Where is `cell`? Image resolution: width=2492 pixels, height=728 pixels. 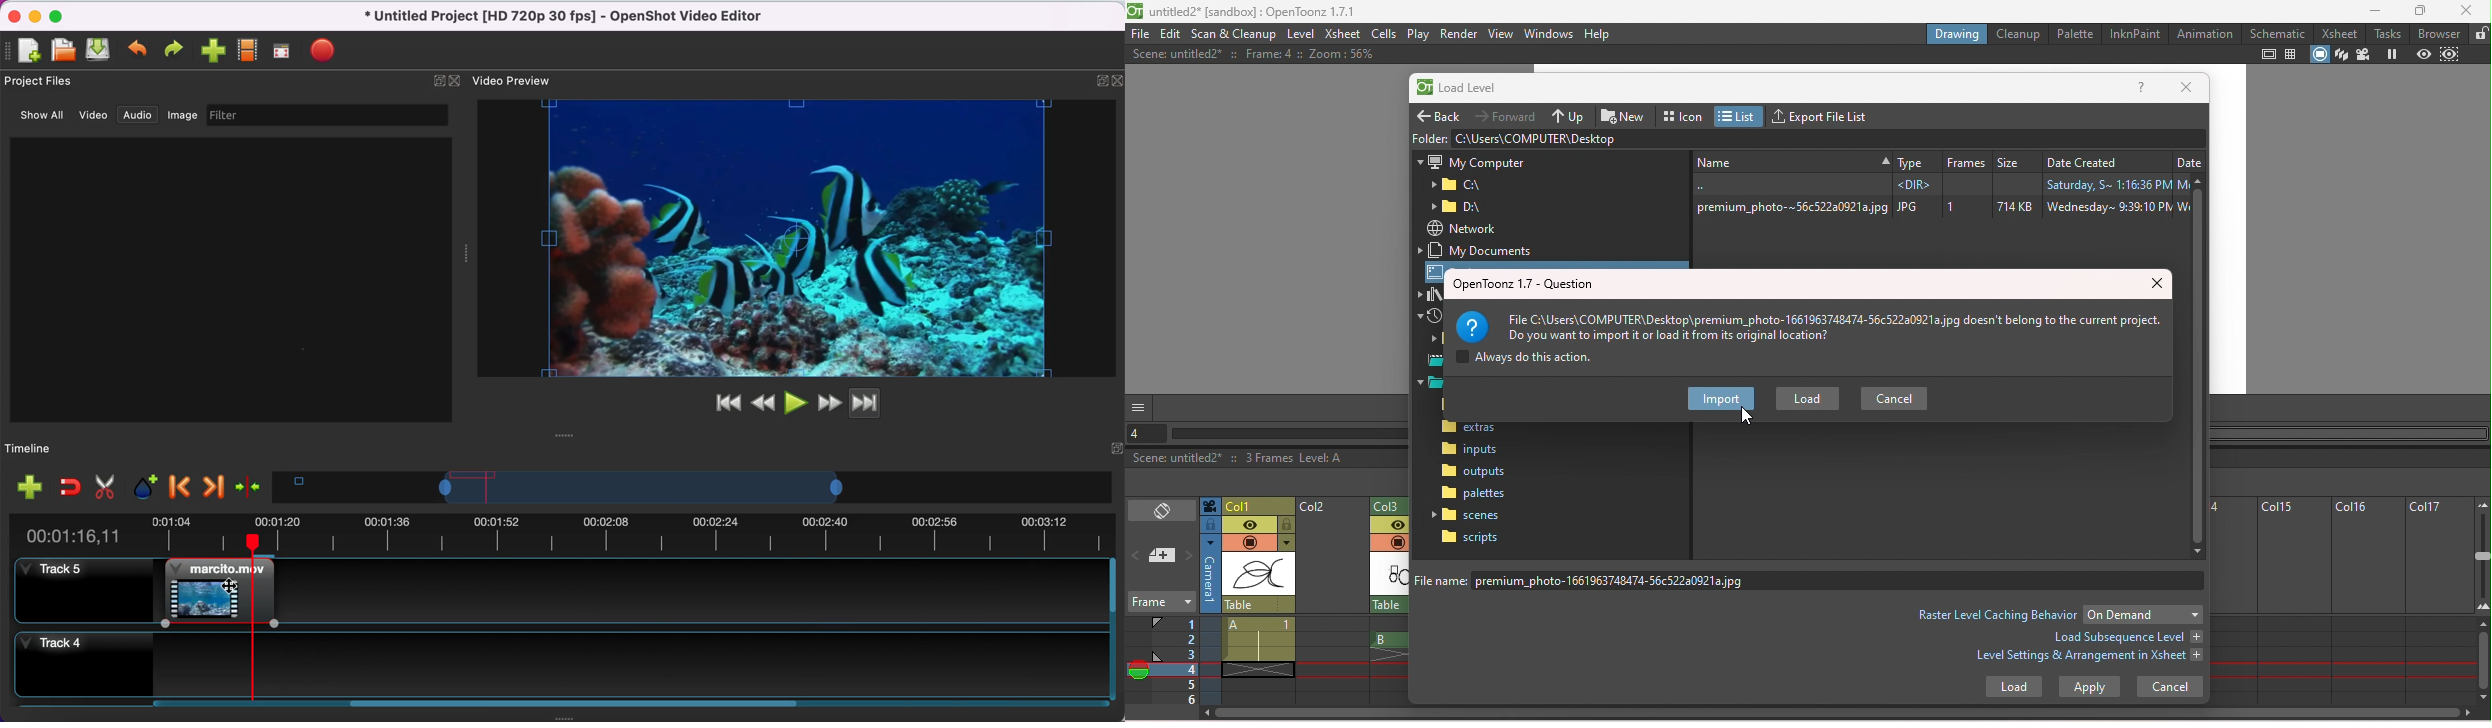 cell is located at coordinates (1255, 669).